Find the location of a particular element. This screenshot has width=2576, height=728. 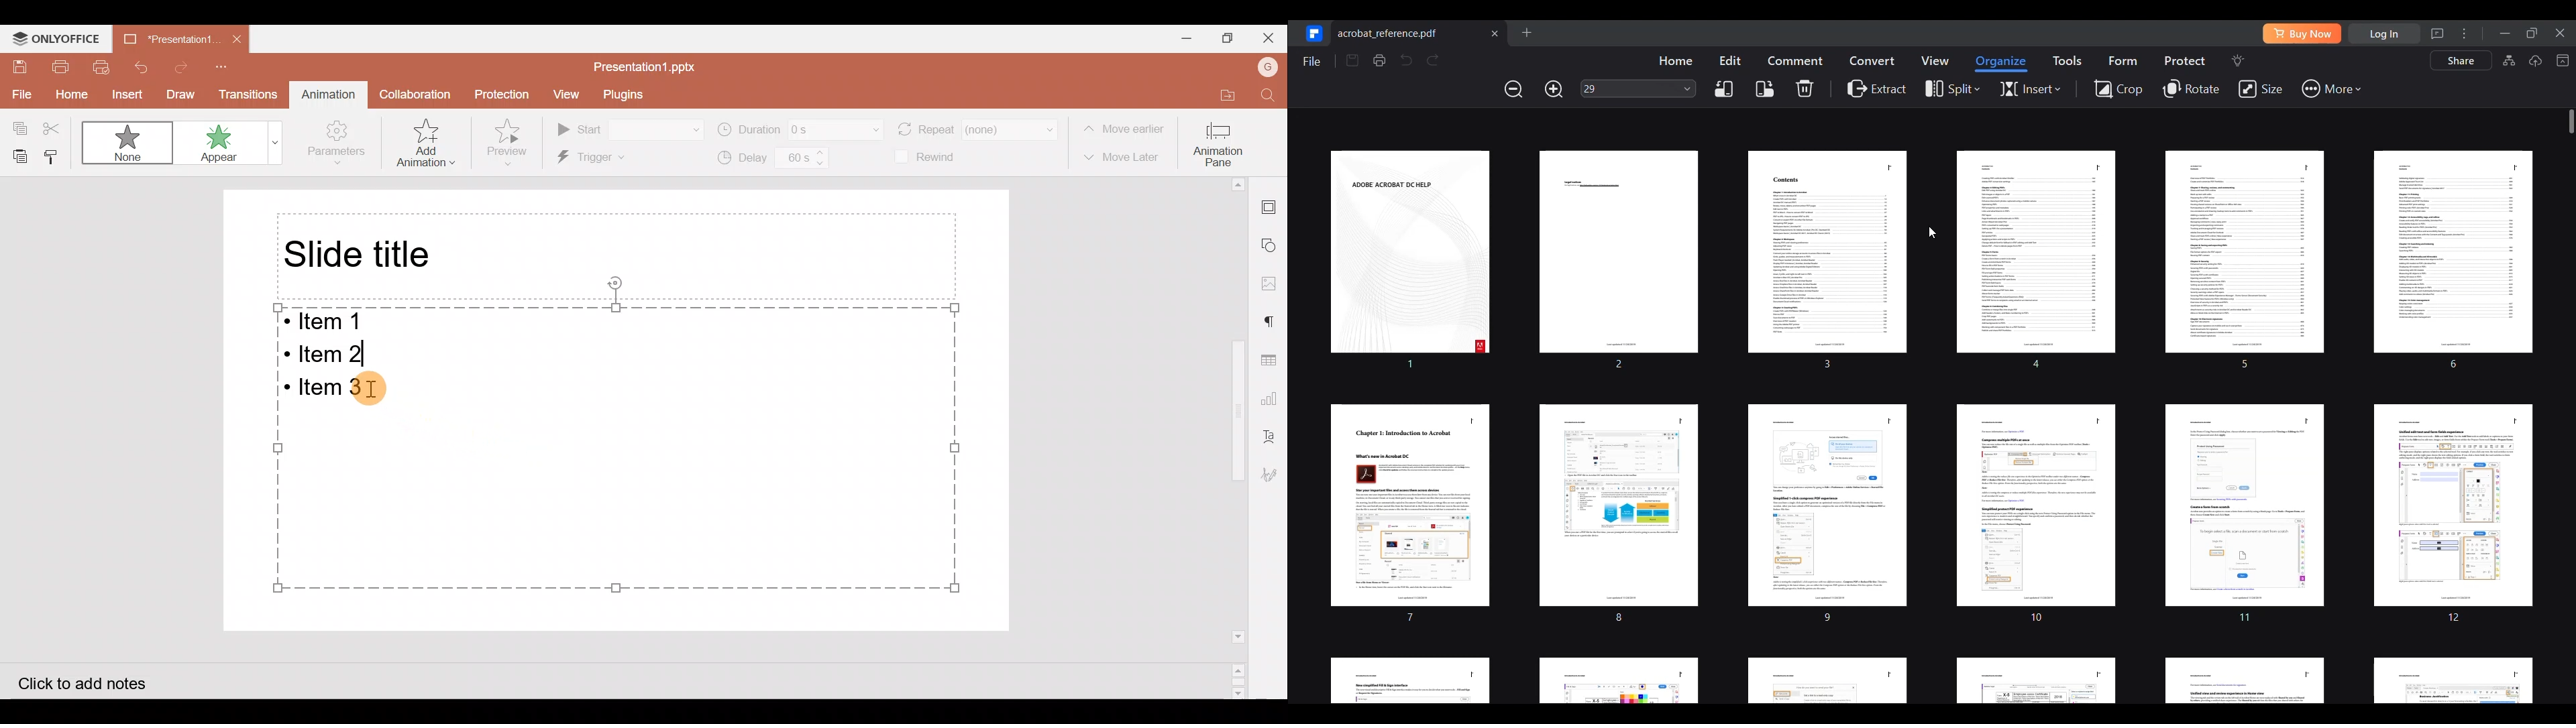

Collaboration is located at coordinates (416, 94).